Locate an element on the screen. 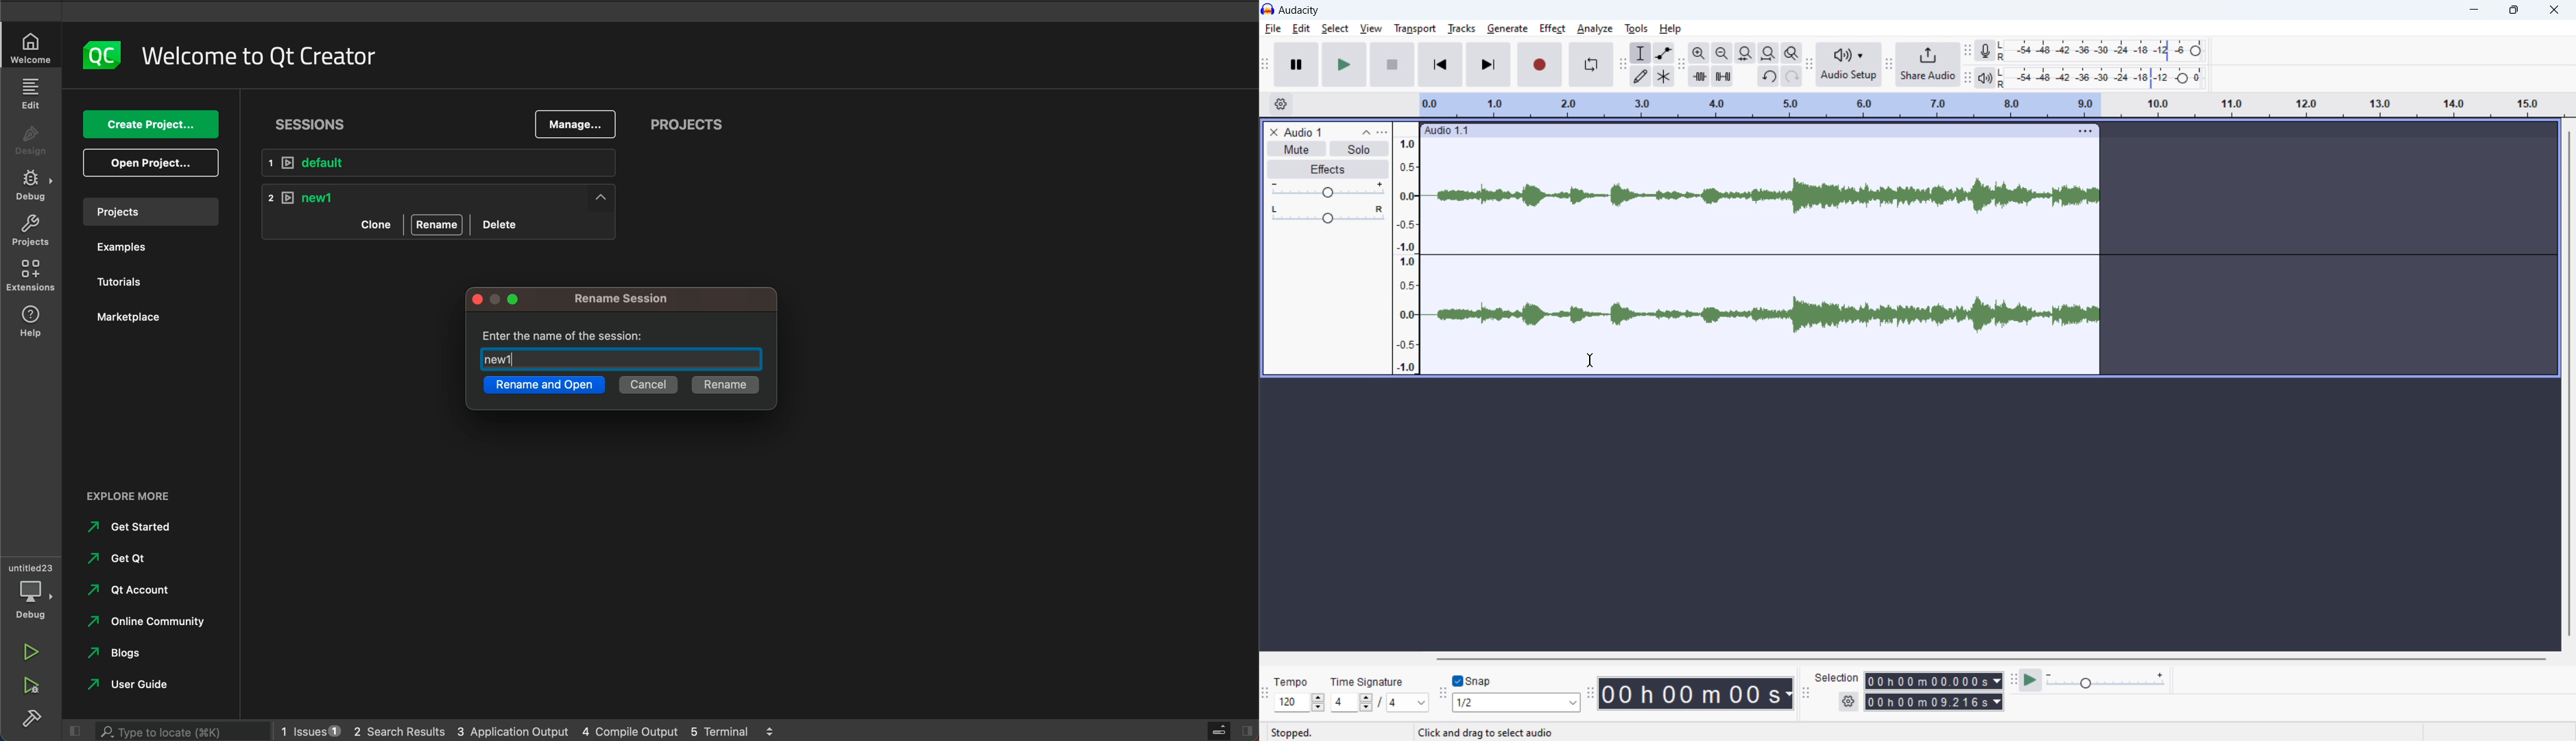   is located at coordinates (32, 720).